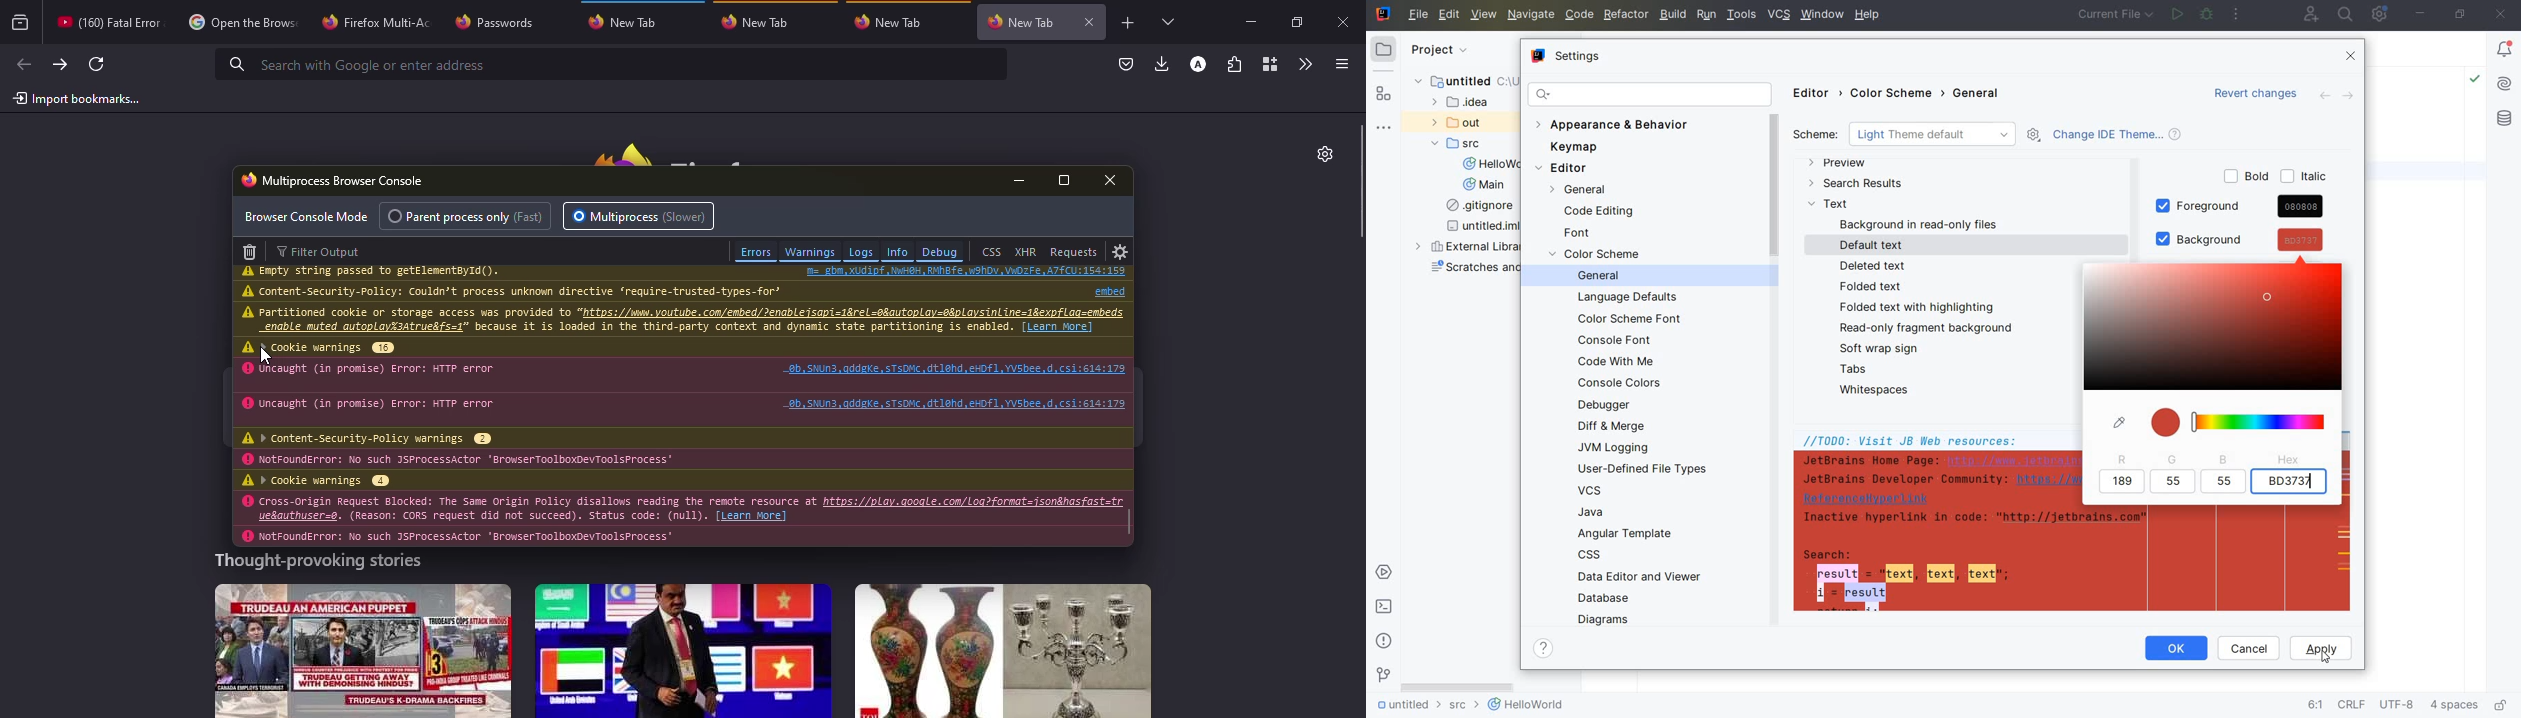 The image size is (2548, 728). I want to click on browser console, so click(334, 179).